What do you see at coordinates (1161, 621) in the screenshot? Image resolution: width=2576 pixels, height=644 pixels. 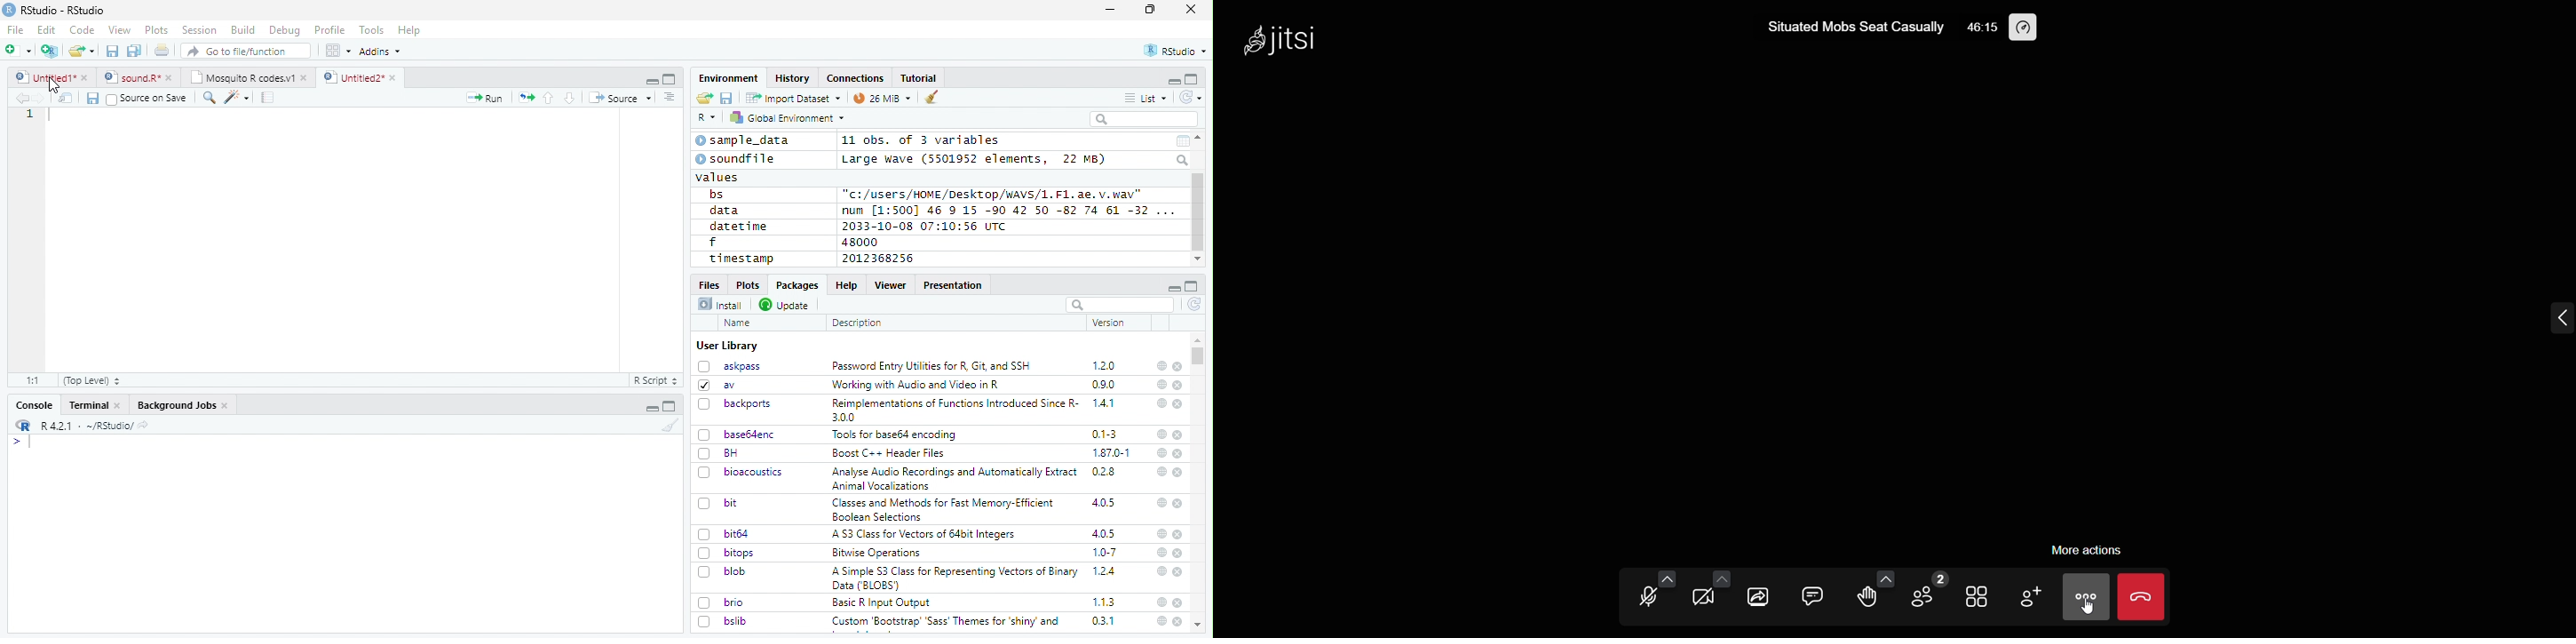 I see `help` at bounding box center [1161, 621].